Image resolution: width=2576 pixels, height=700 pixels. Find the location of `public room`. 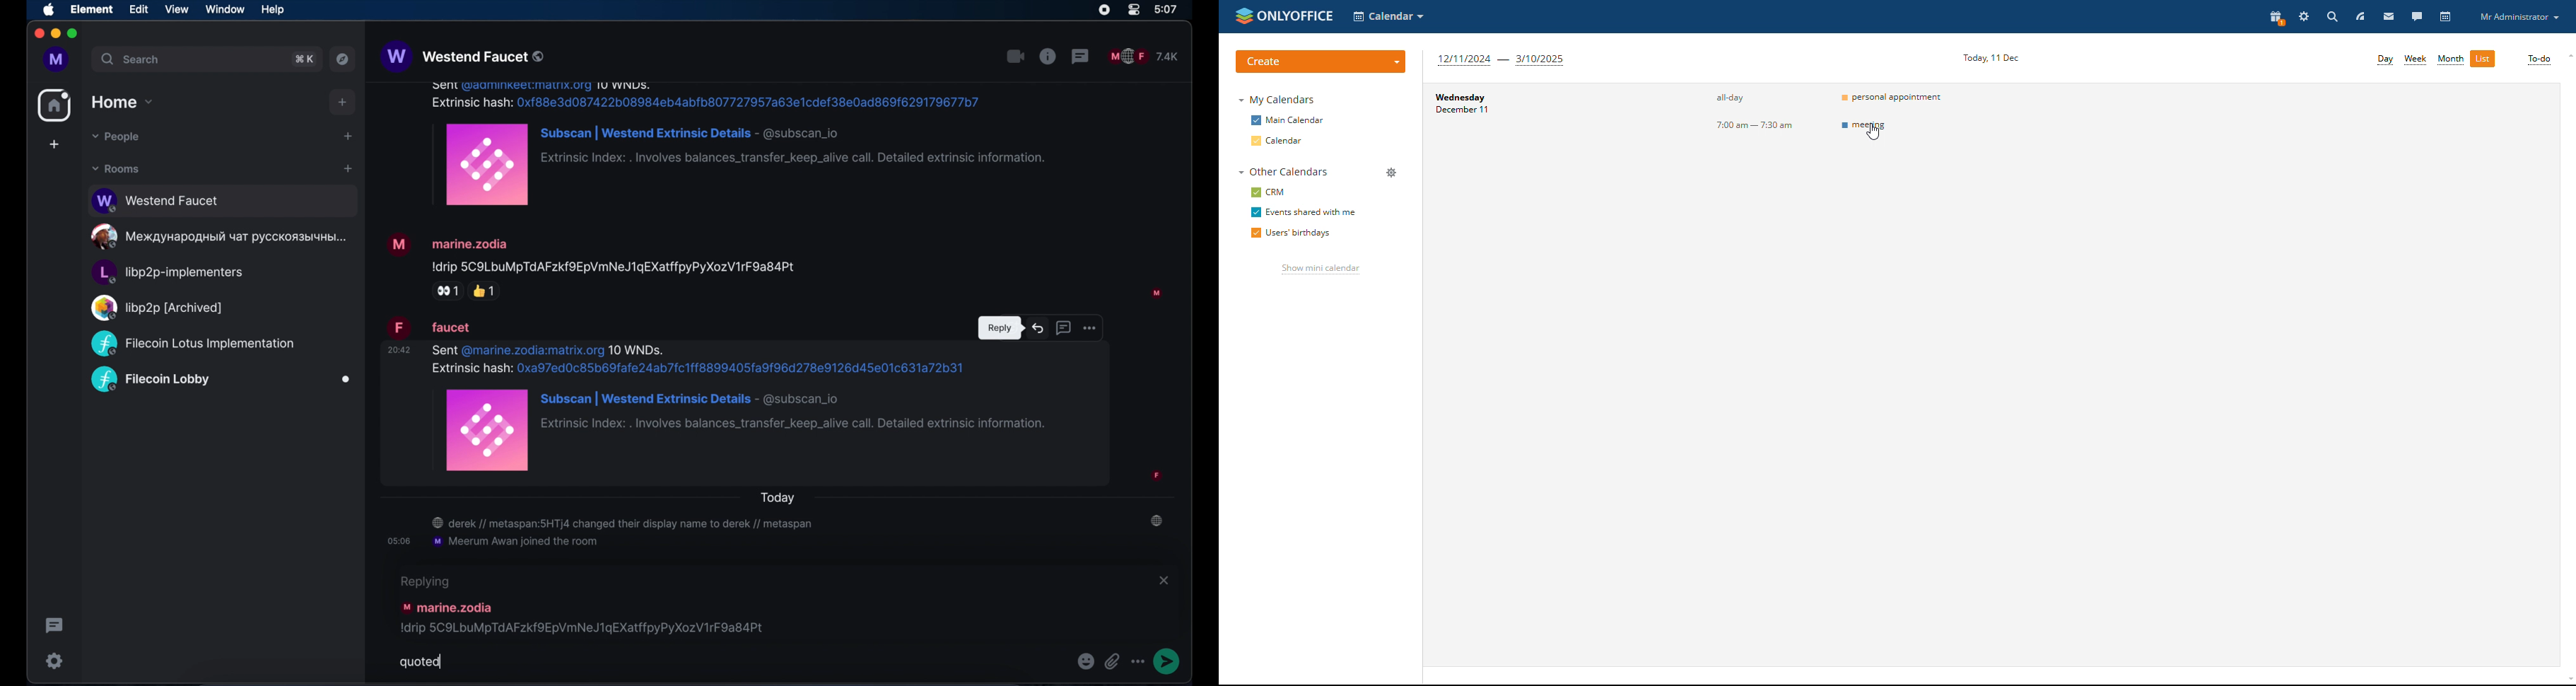

public room is located at coordinates (221, 237).